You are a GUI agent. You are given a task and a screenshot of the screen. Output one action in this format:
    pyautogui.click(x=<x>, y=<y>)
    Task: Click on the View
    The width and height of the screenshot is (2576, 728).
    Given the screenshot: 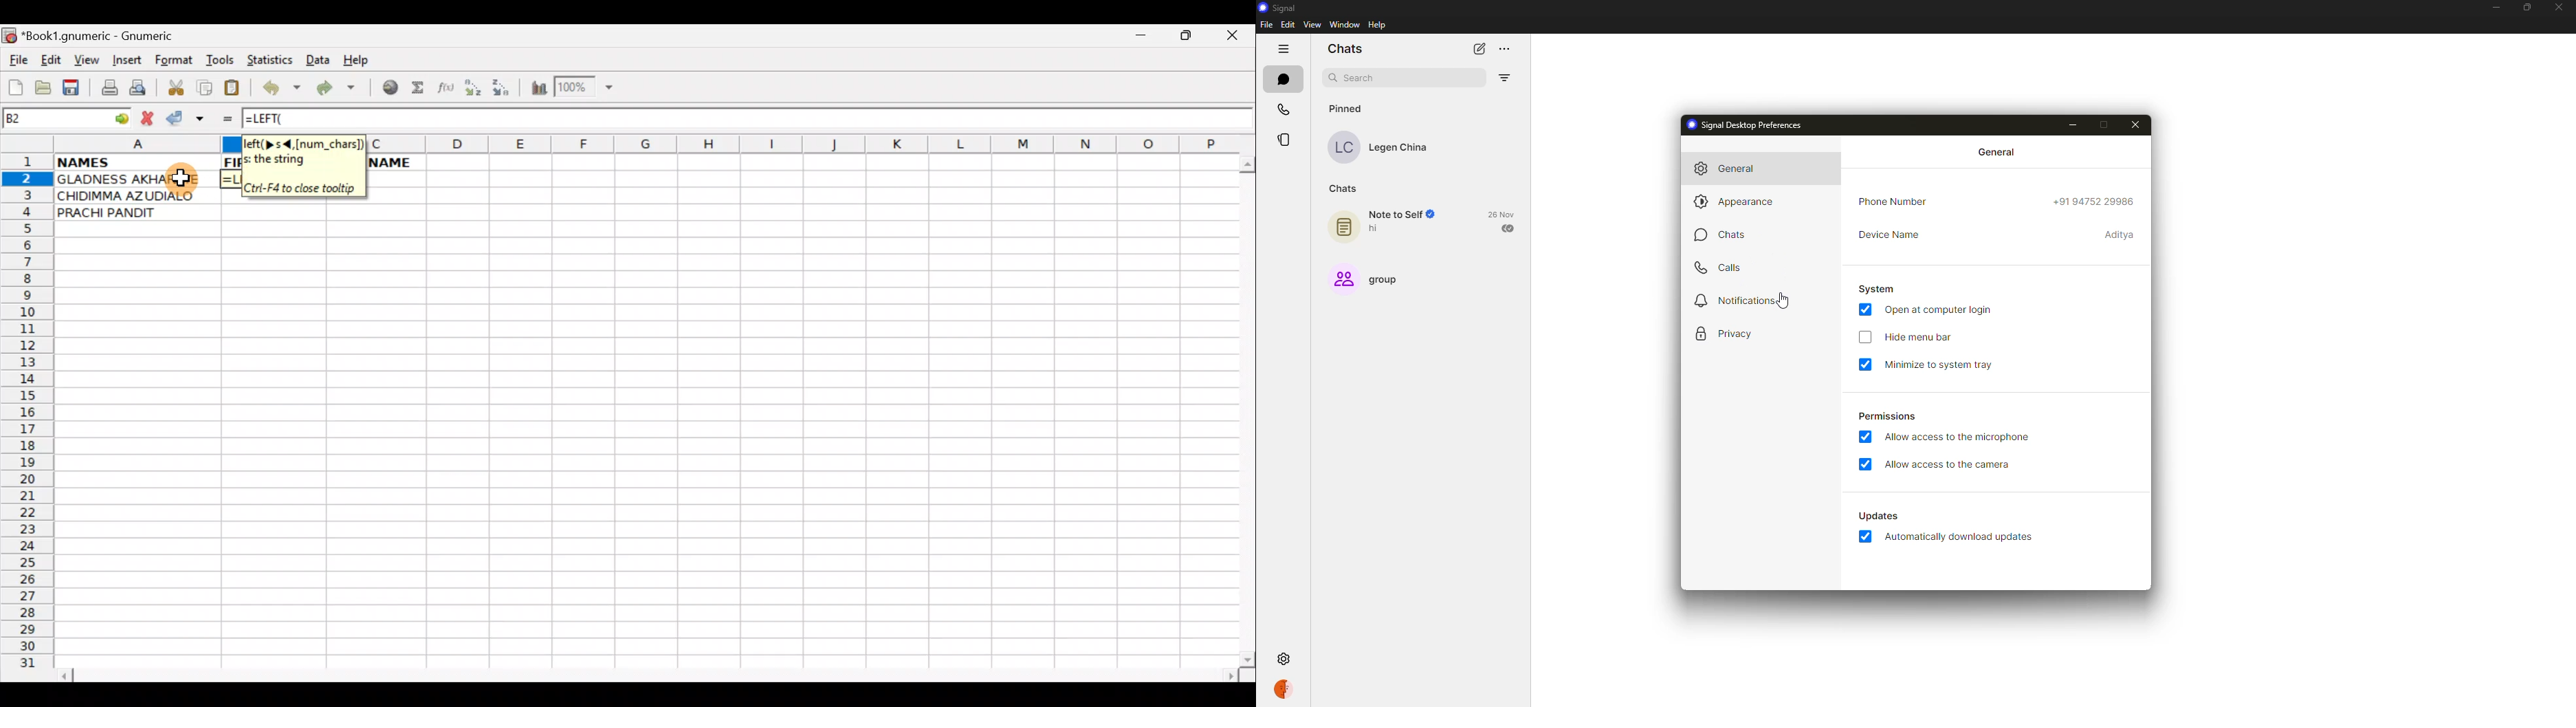 What is the action you would take?
    pyautogui.click(x=86, y=60)
    